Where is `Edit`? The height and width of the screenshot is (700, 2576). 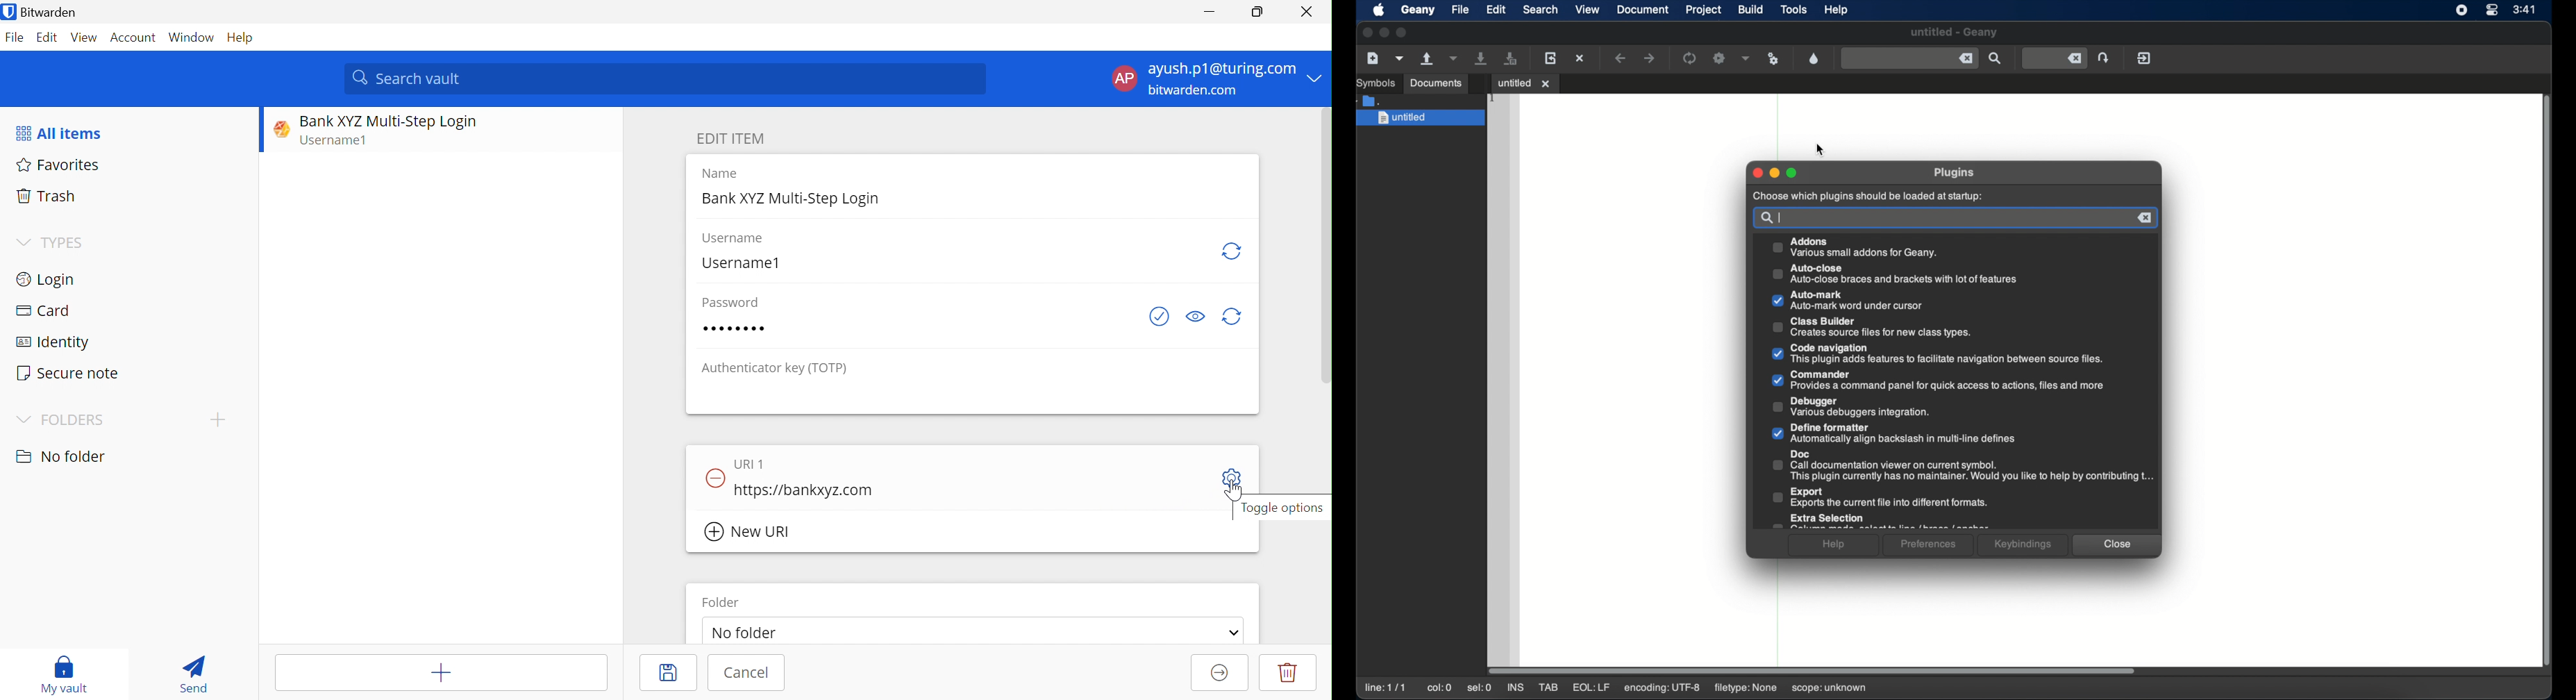
Edit is located at coordinates (47, 38).